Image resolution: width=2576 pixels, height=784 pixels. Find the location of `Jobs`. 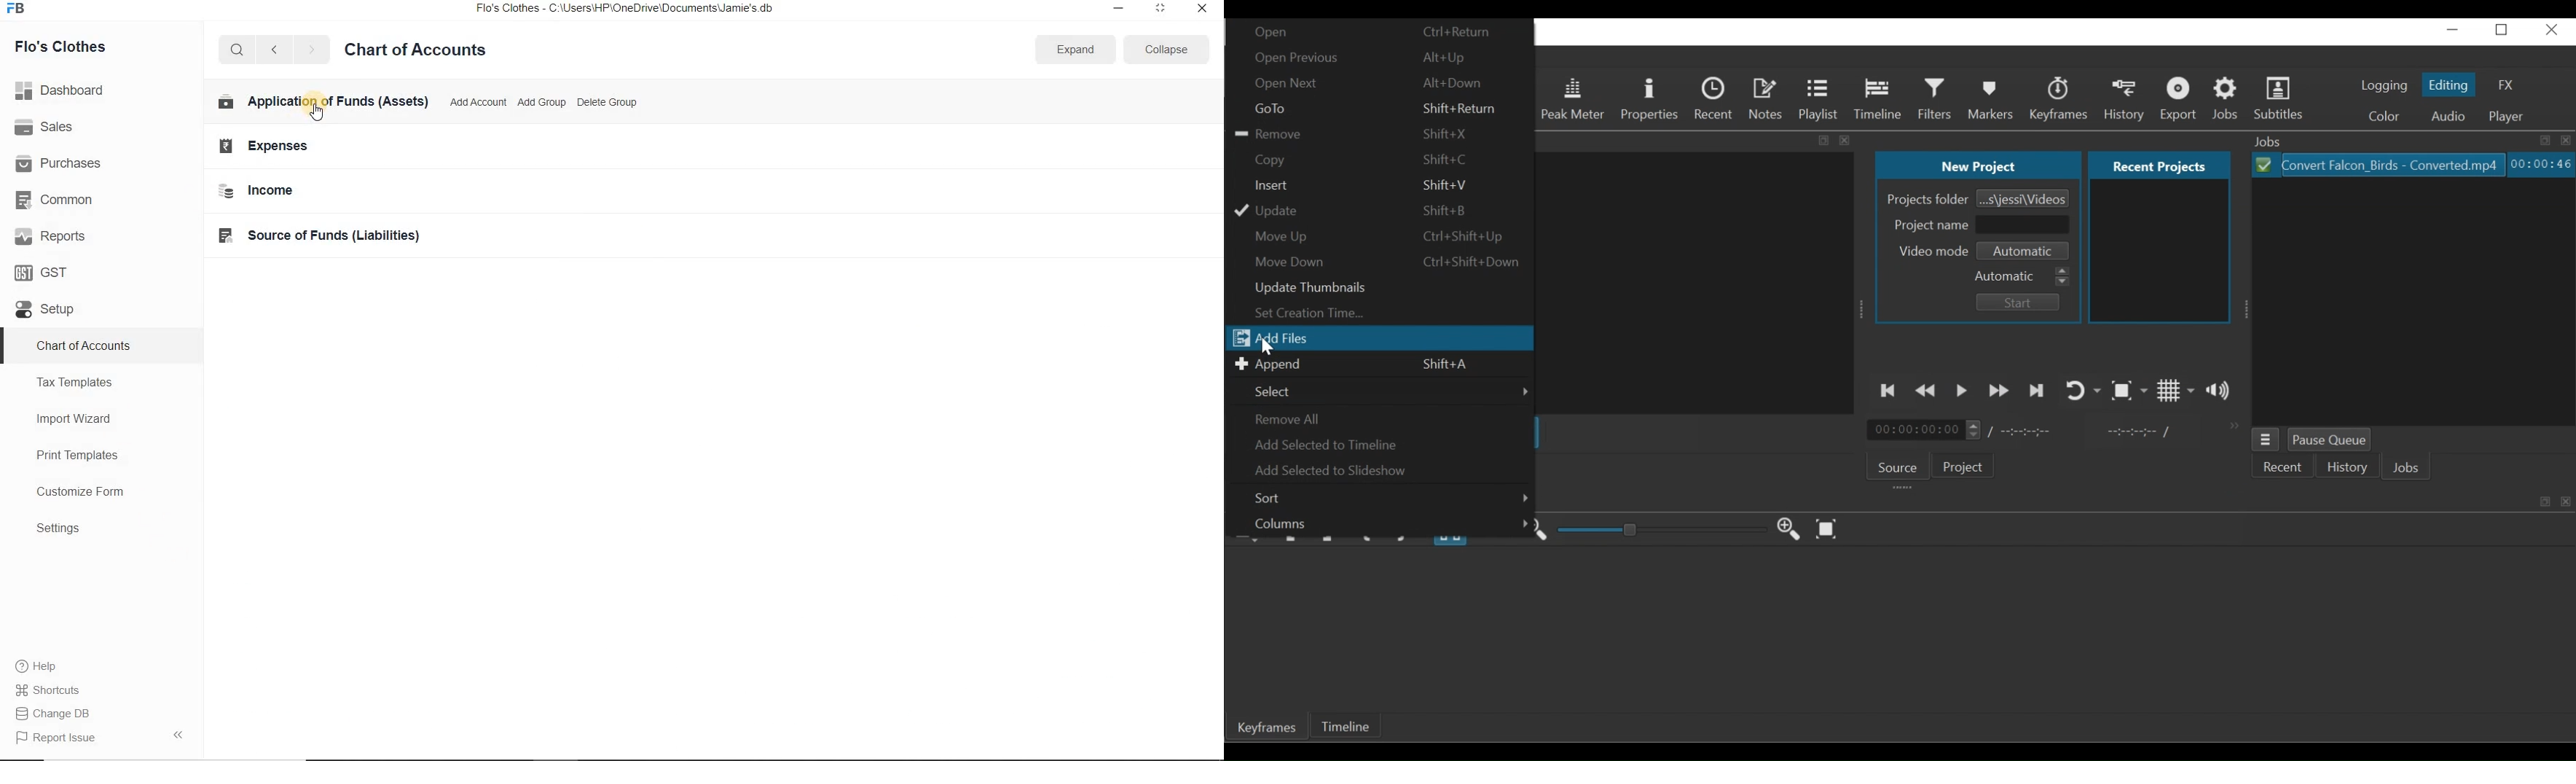

Jobs is located at coordinates (2226, 100).